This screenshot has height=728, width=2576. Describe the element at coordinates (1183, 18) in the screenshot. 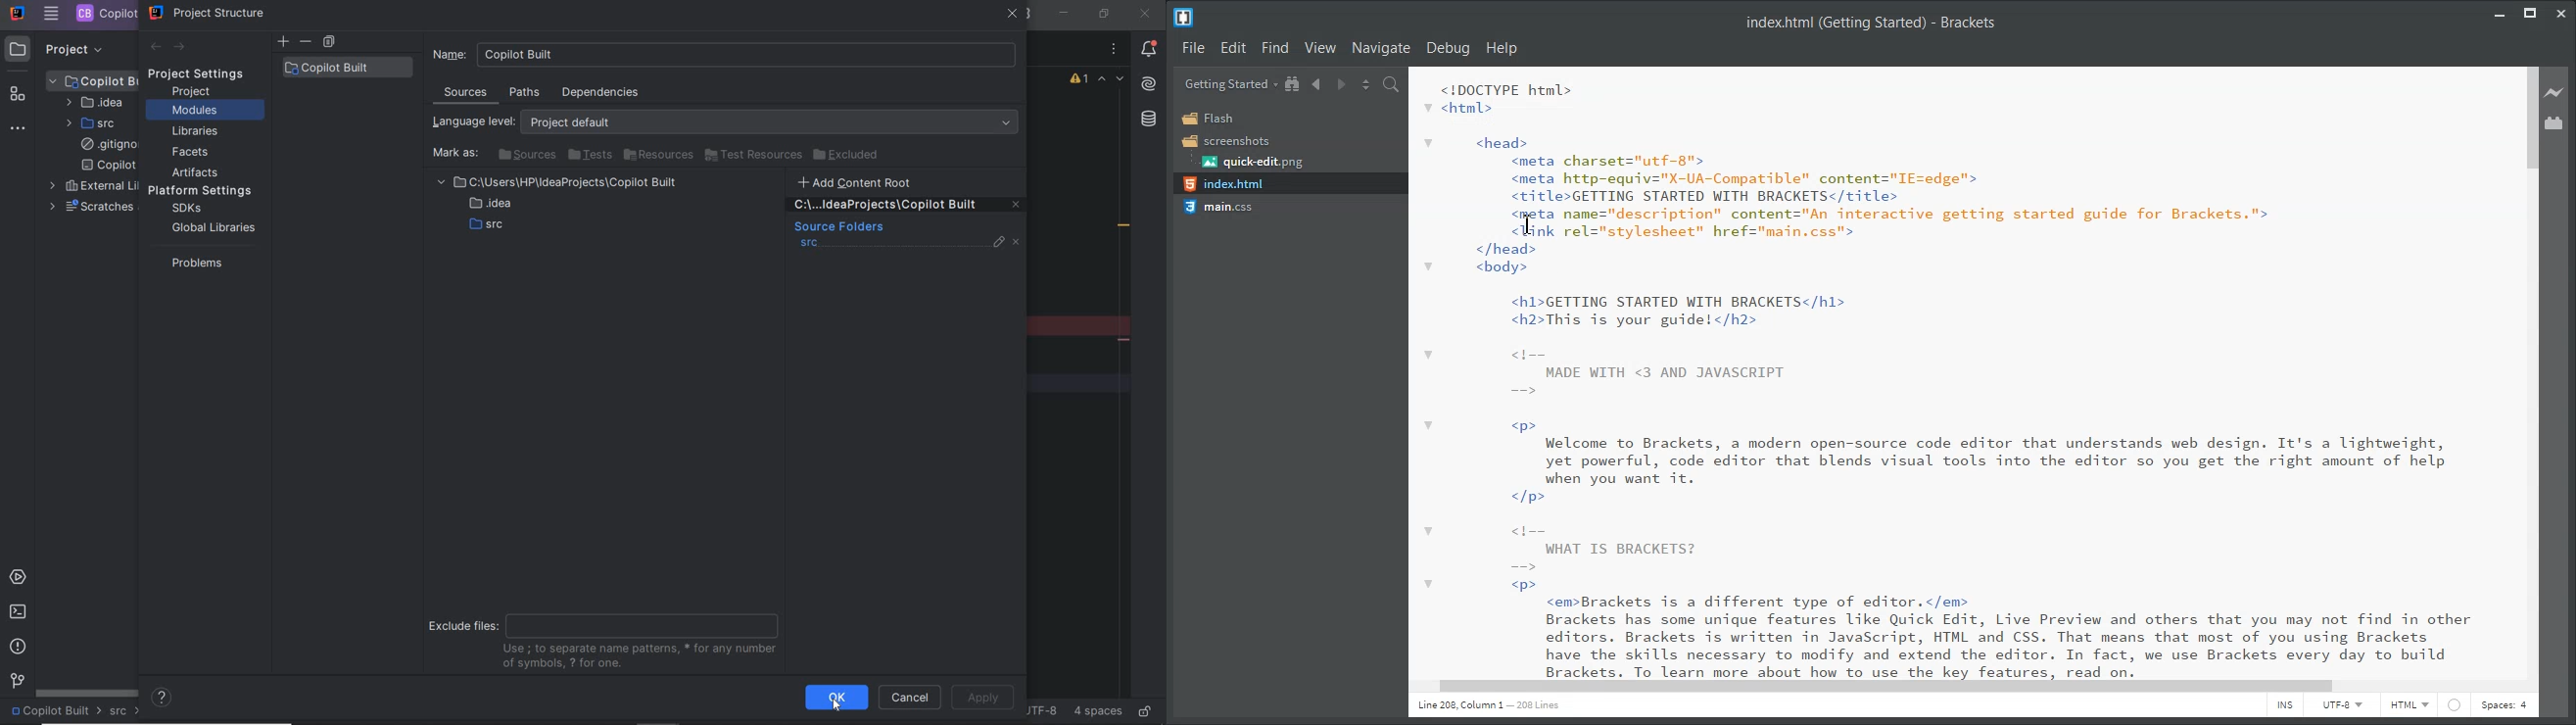

I see `Logo` at that location.